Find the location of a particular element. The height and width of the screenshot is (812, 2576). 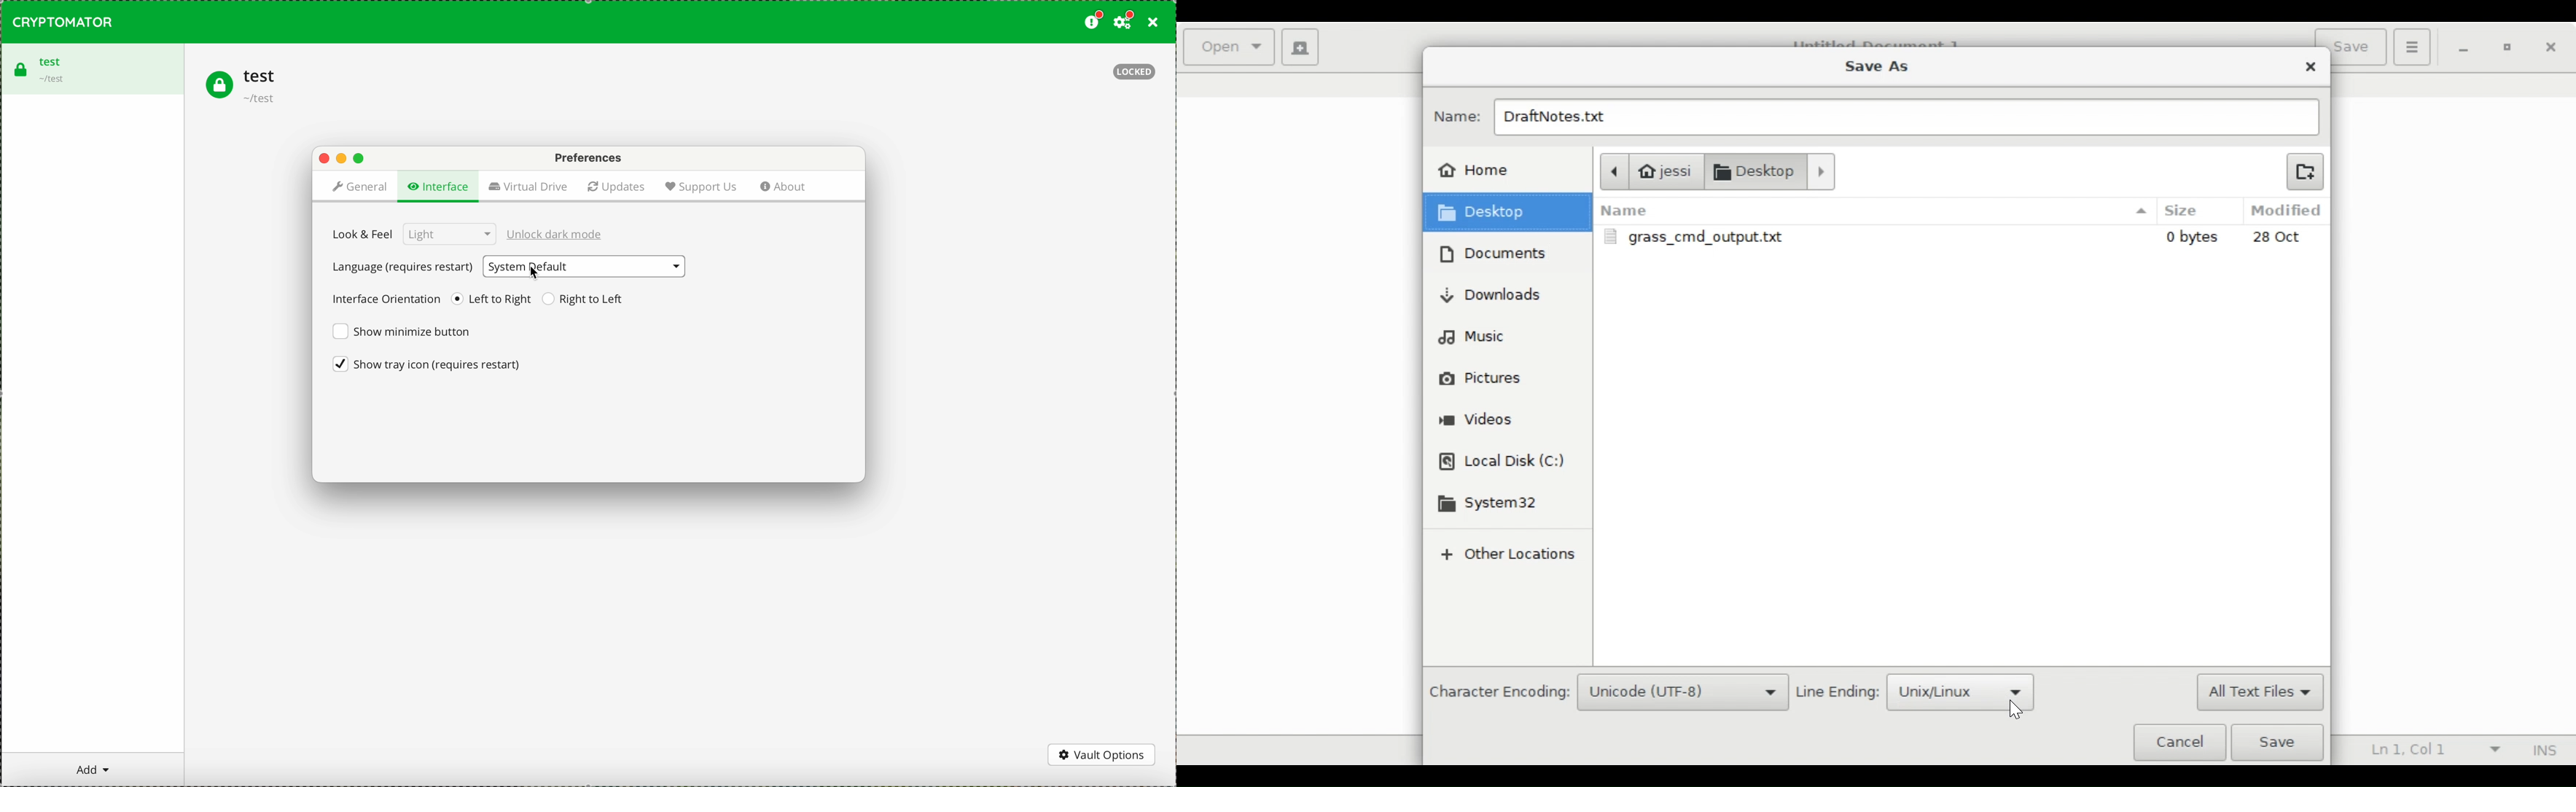

Unix/Linux is located at coordinates (1962, 692).